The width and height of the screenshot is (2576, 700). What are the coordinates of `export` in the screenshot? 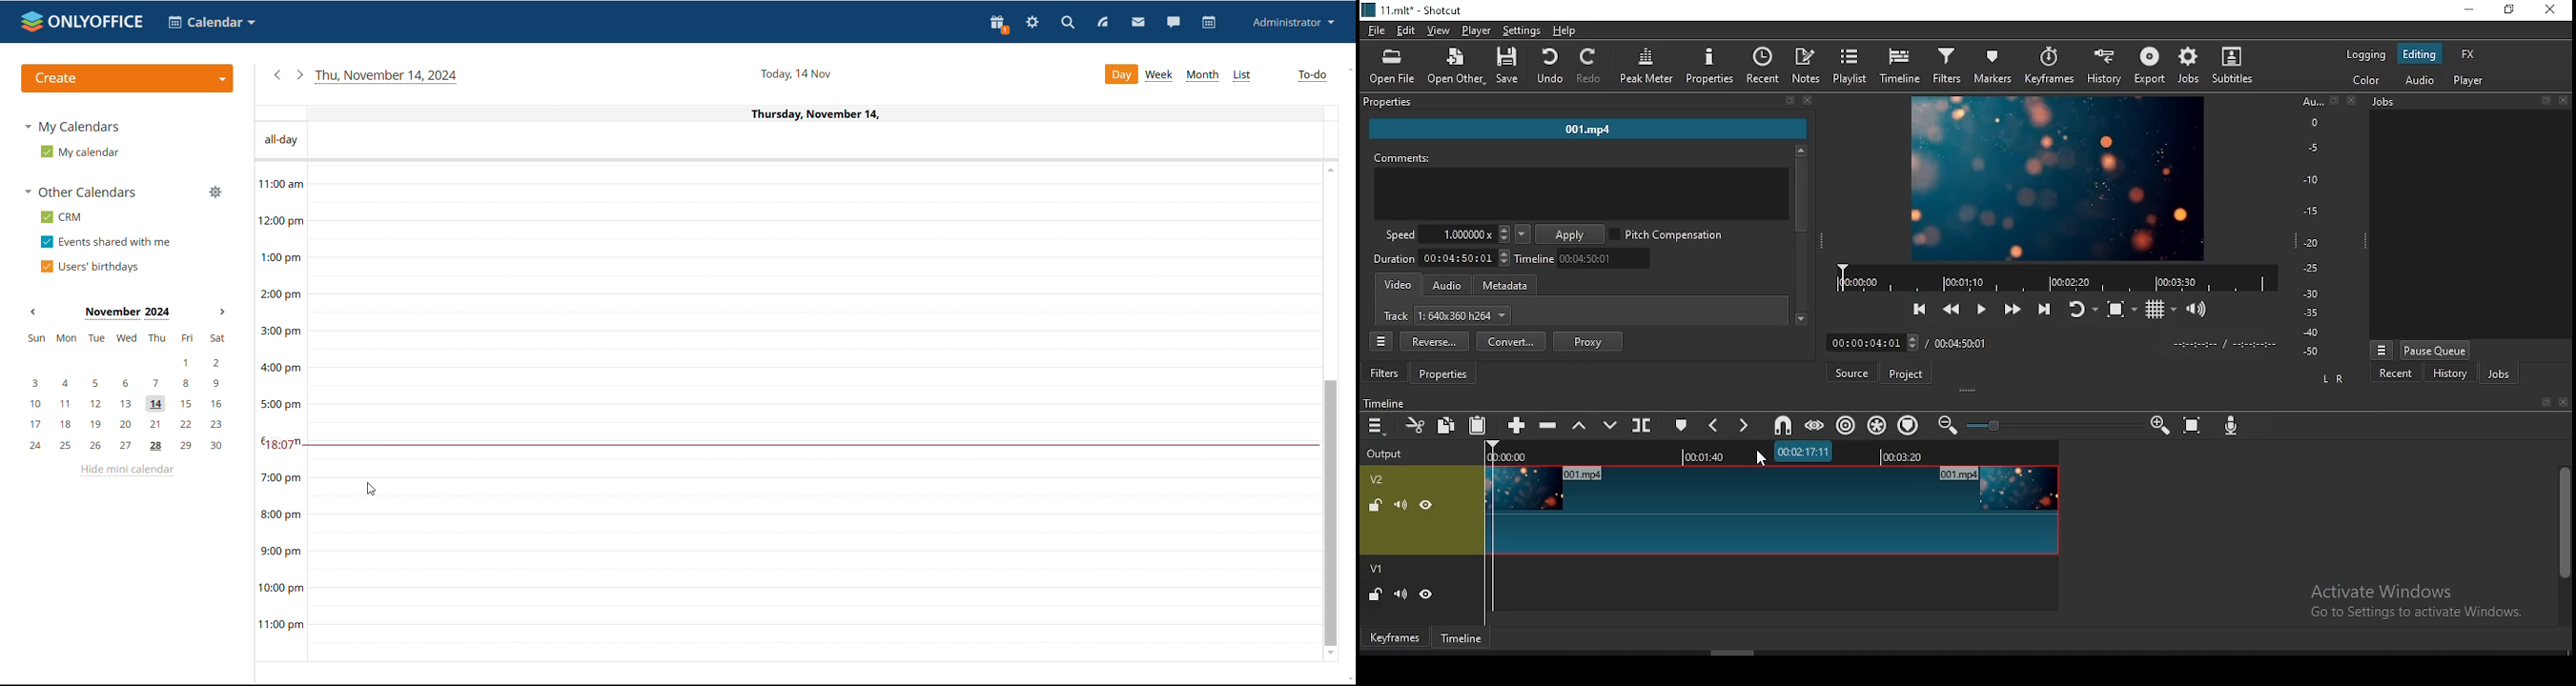 It's located at (2150, 66).